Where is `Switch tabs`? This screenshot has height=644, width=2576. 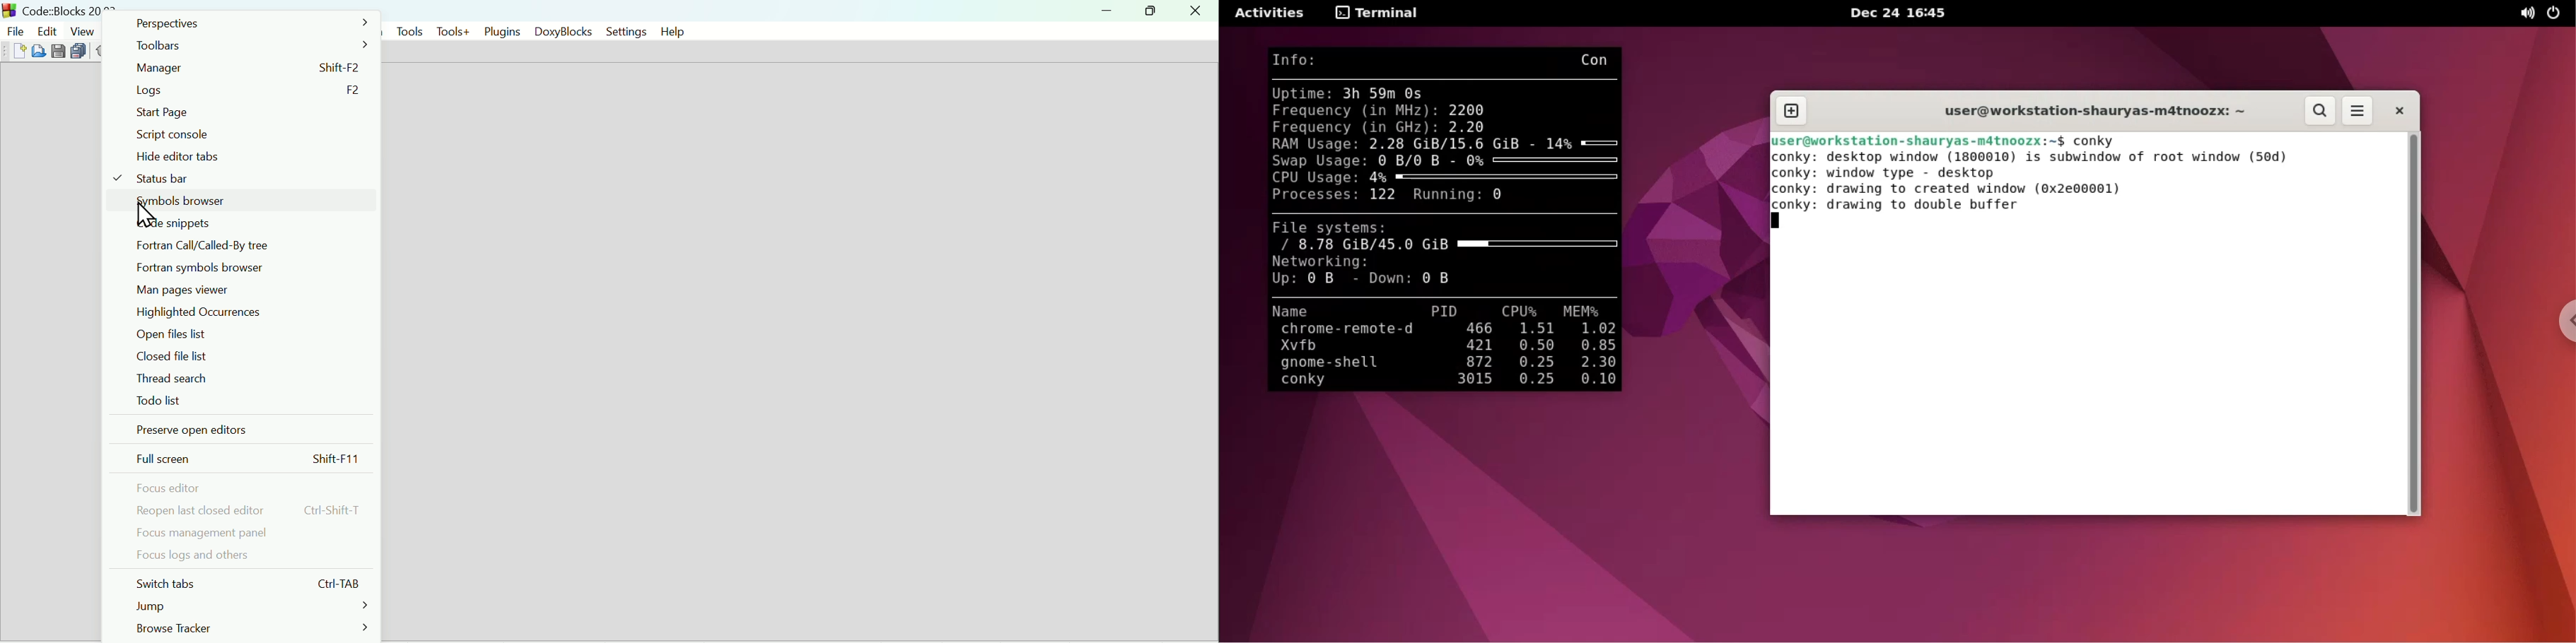 Switch tabs is located at coordinates (246, 581).